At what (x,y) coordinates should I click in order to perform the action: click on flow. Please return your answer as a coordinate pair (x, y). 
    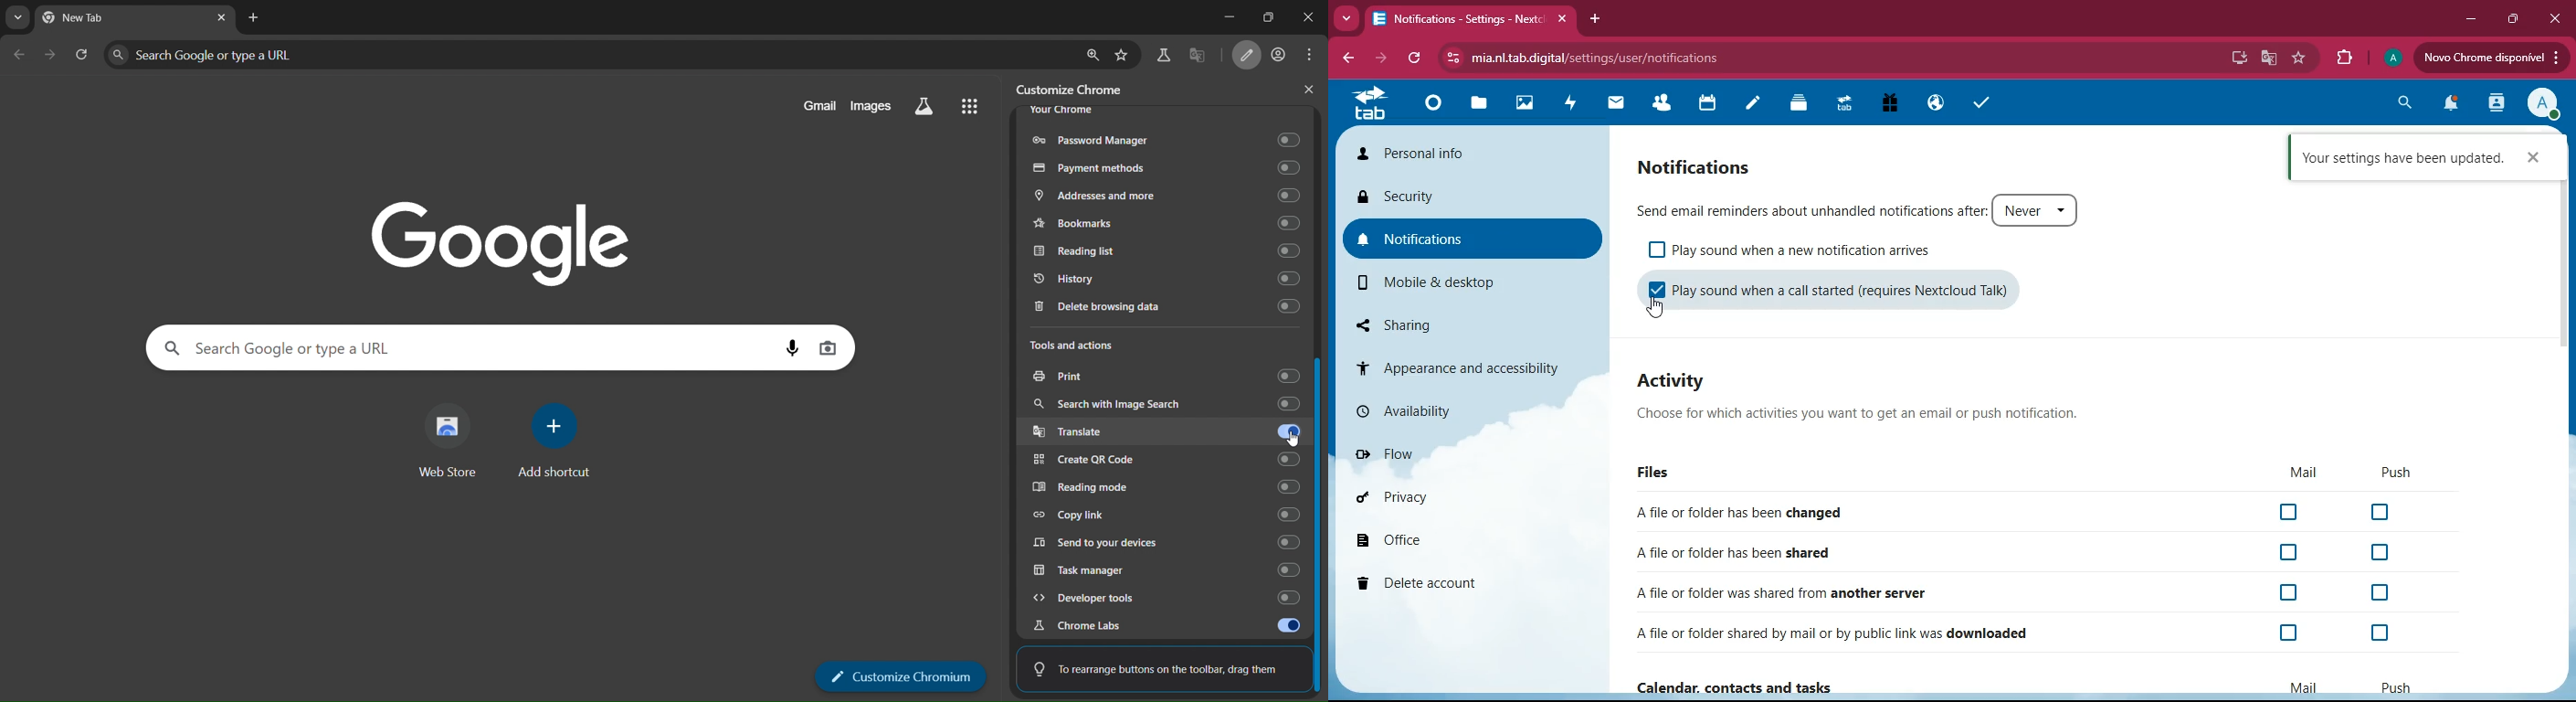
    Looking at the image, I should click on (1390, 451).